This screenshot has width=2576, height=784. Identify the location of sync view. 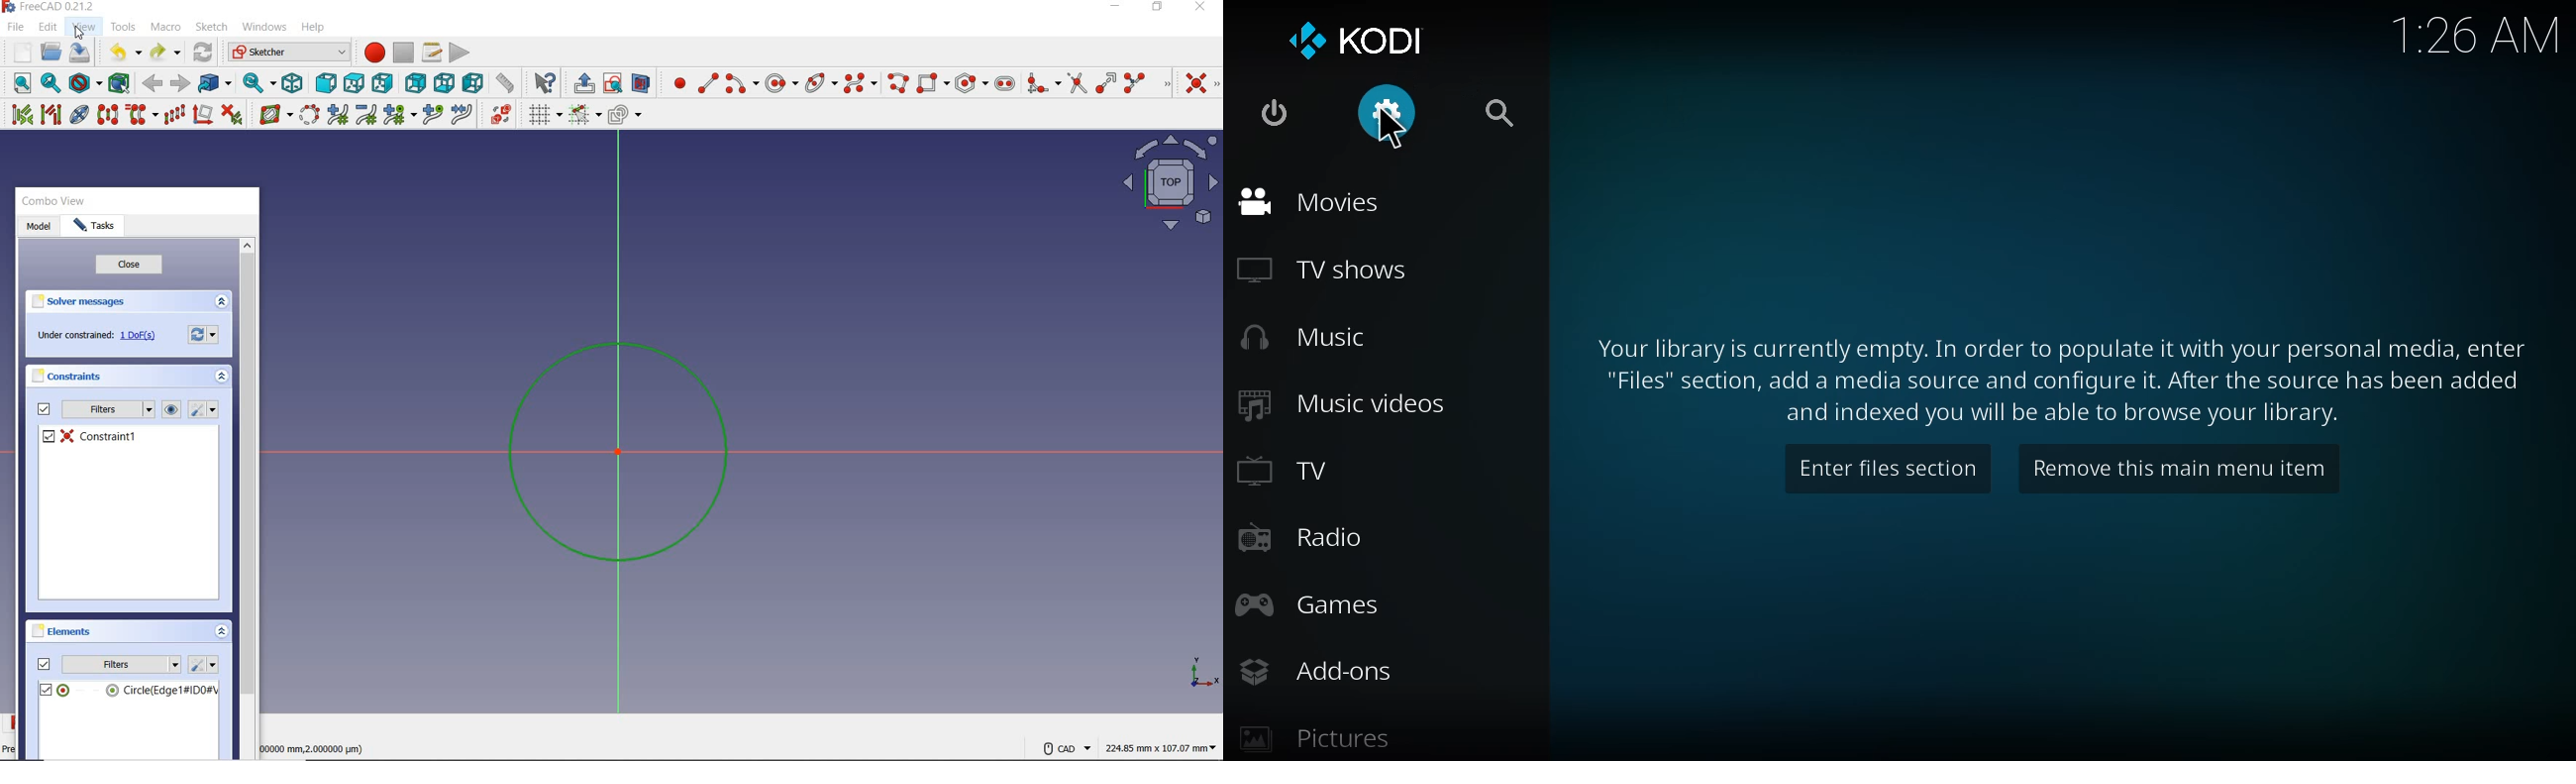
(251, 84).